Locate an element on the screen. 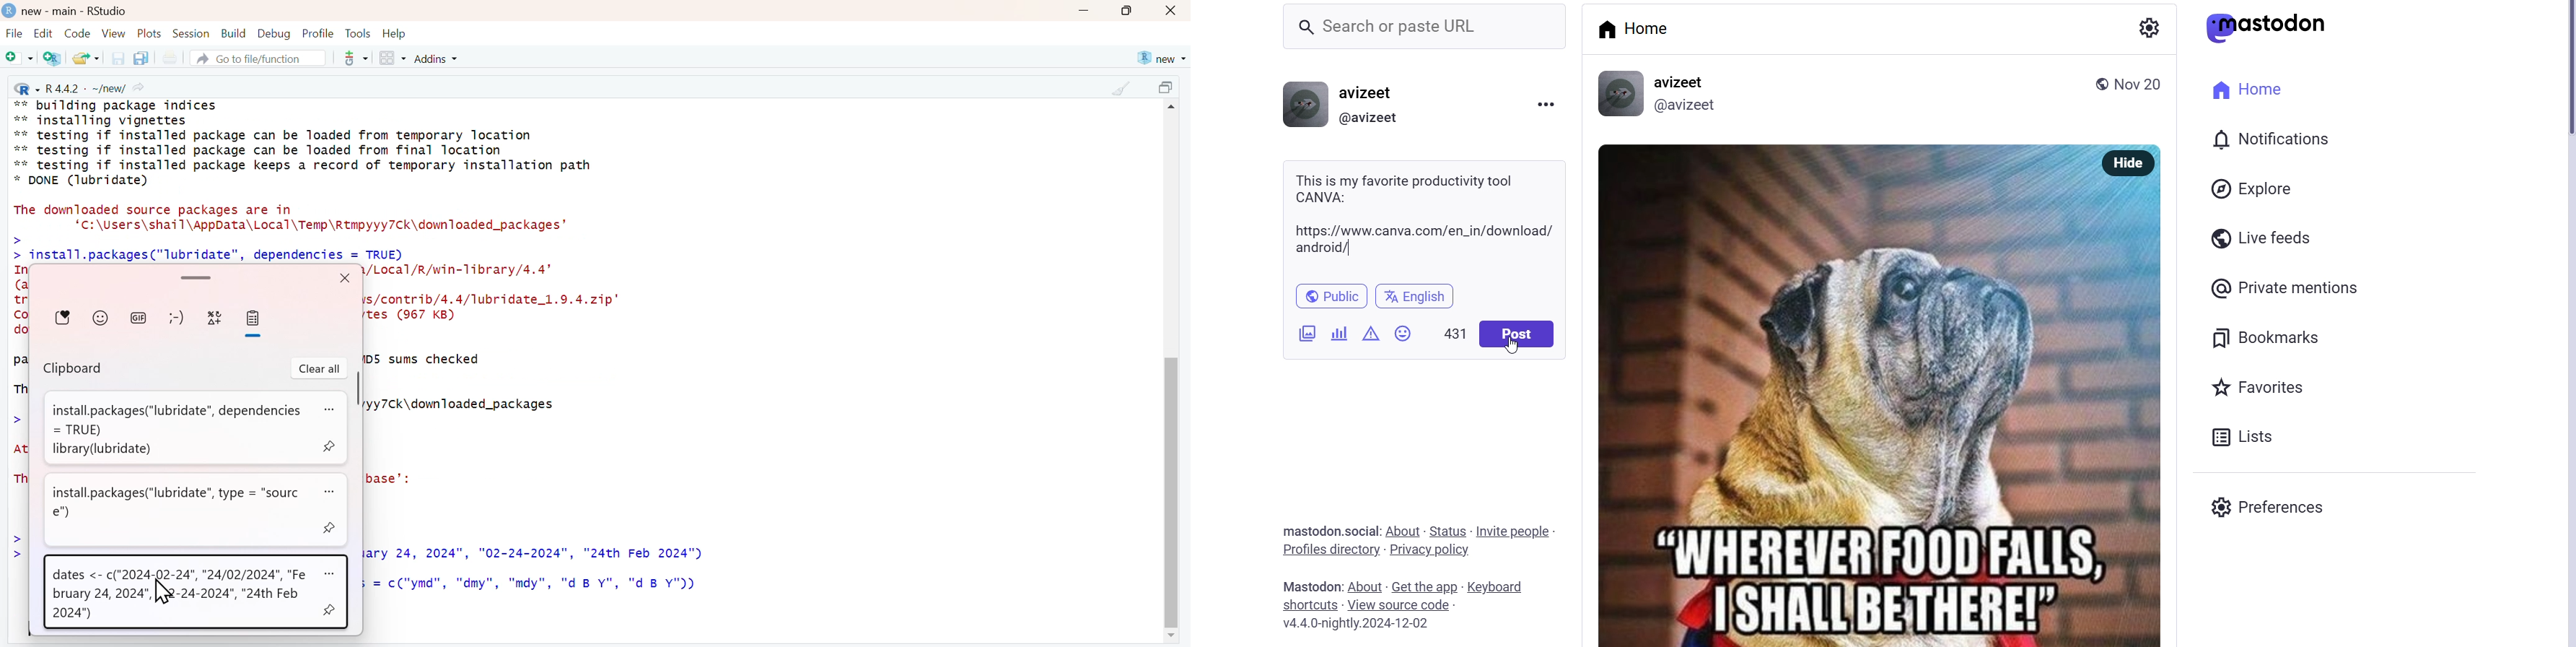 The image size is (2576, 672). Tools is located at coordinates (358, 33).